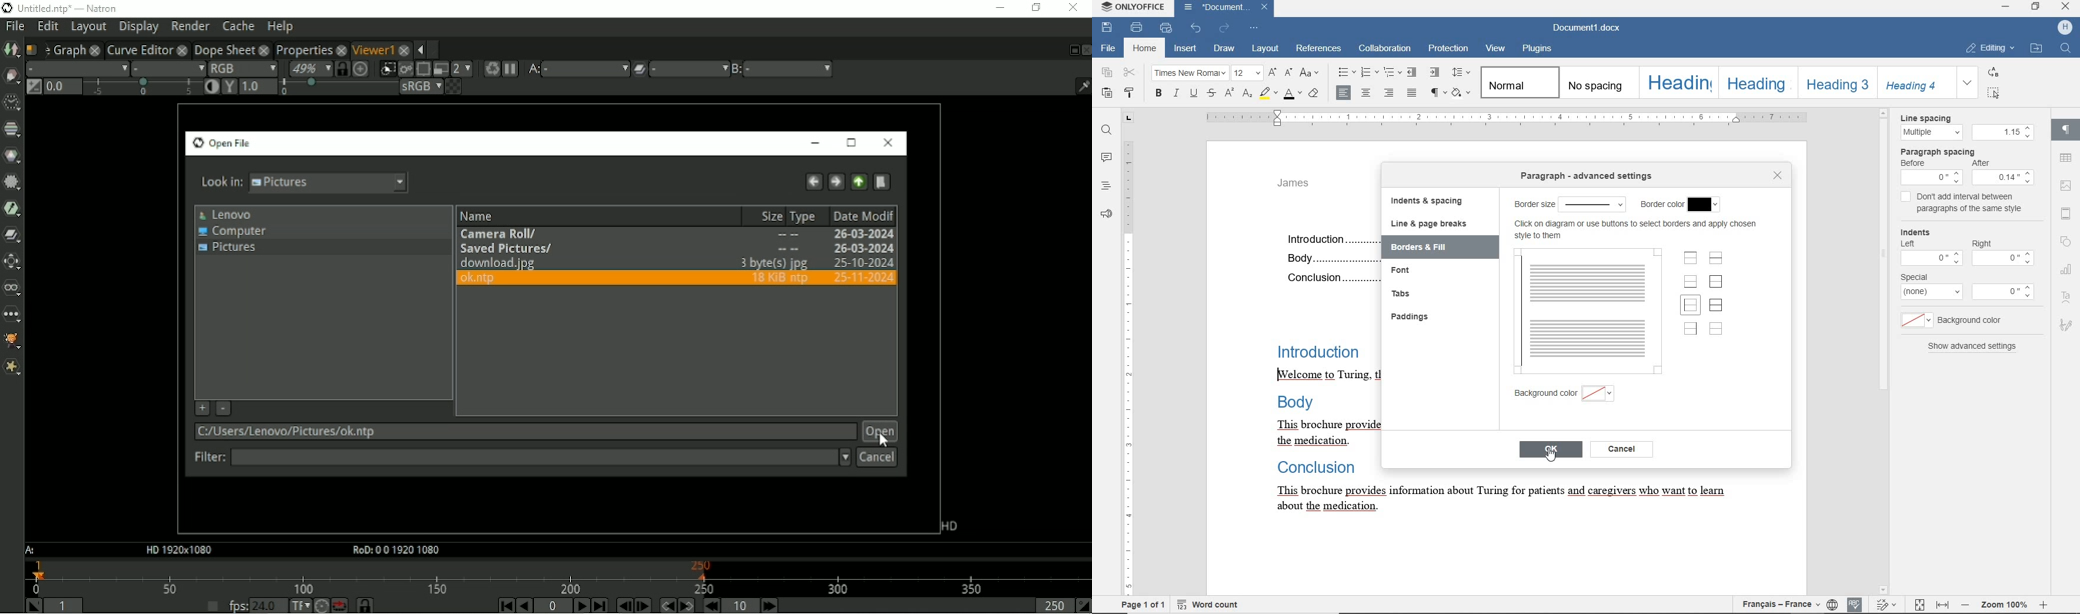 The width and height of the screenshot is (2100, 616). Describe the element at coordinates (1412, 316) in the screenshot. I see `paddings` at that location.